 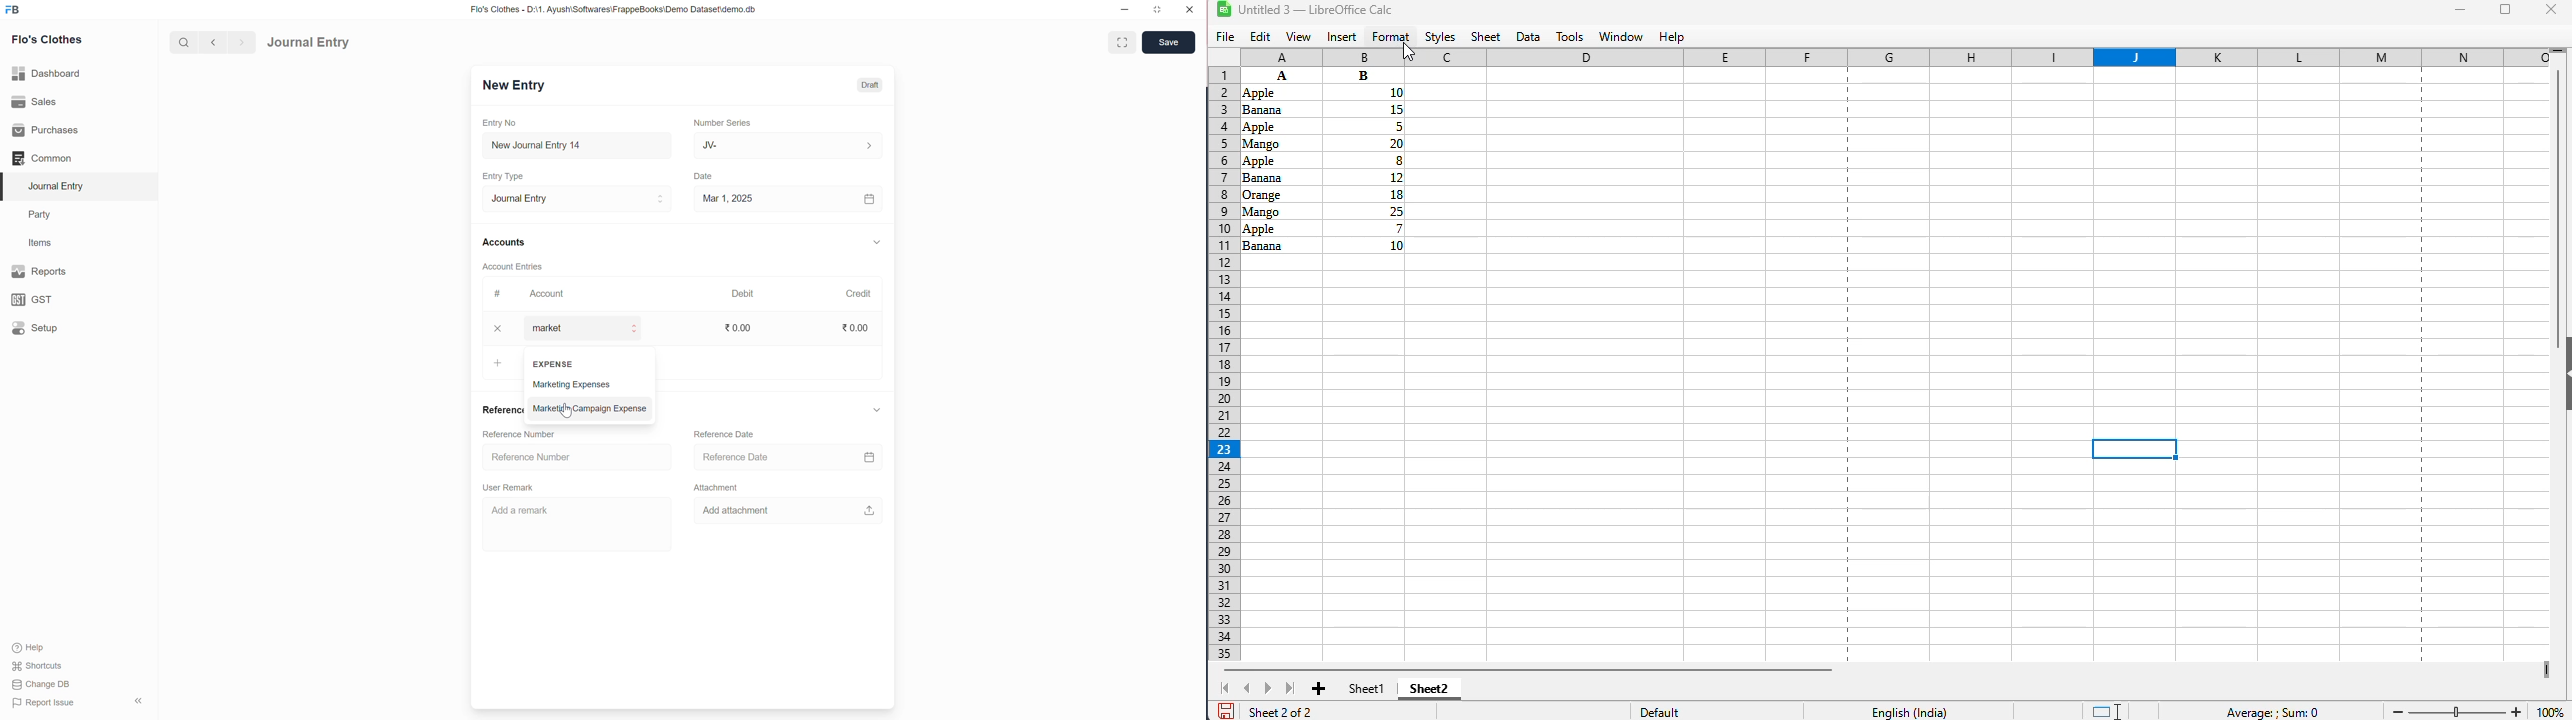 What do you see at coordinates (502, 409) in the screenshot?
I see `References` at bounding box center [502, 409].